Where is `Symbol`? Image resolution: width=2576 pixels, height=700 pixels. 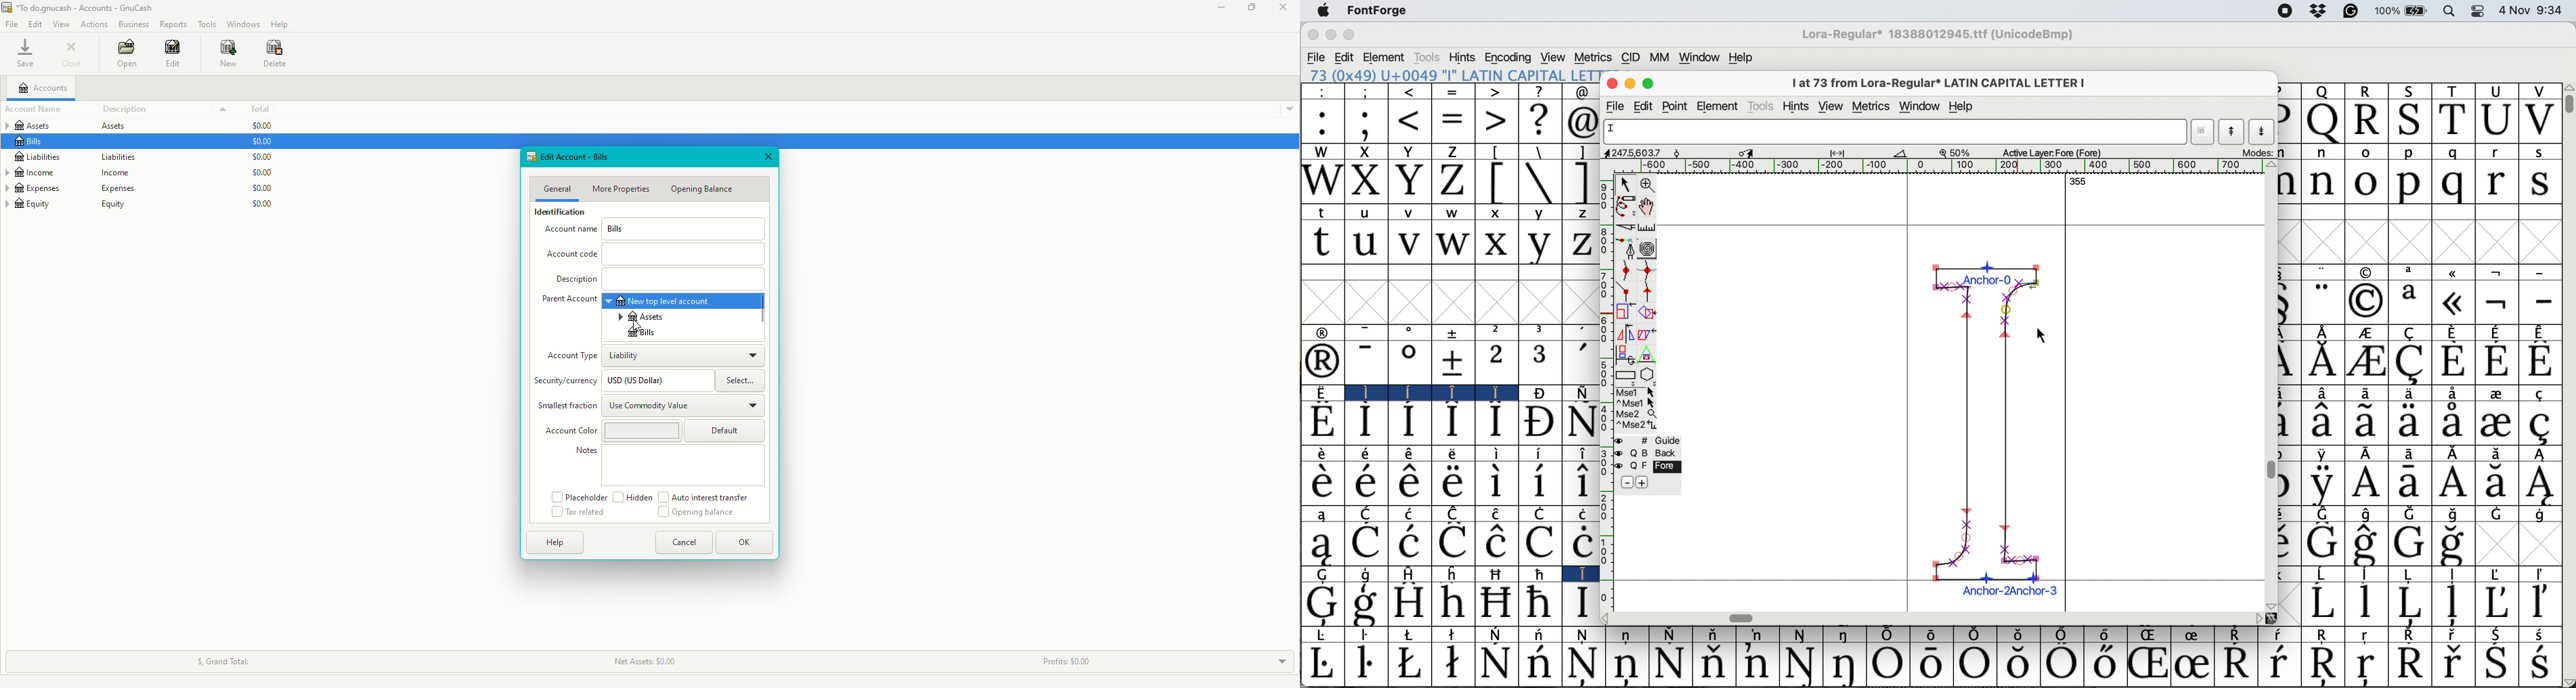 Symbol is located at coordinates (1412, 392).